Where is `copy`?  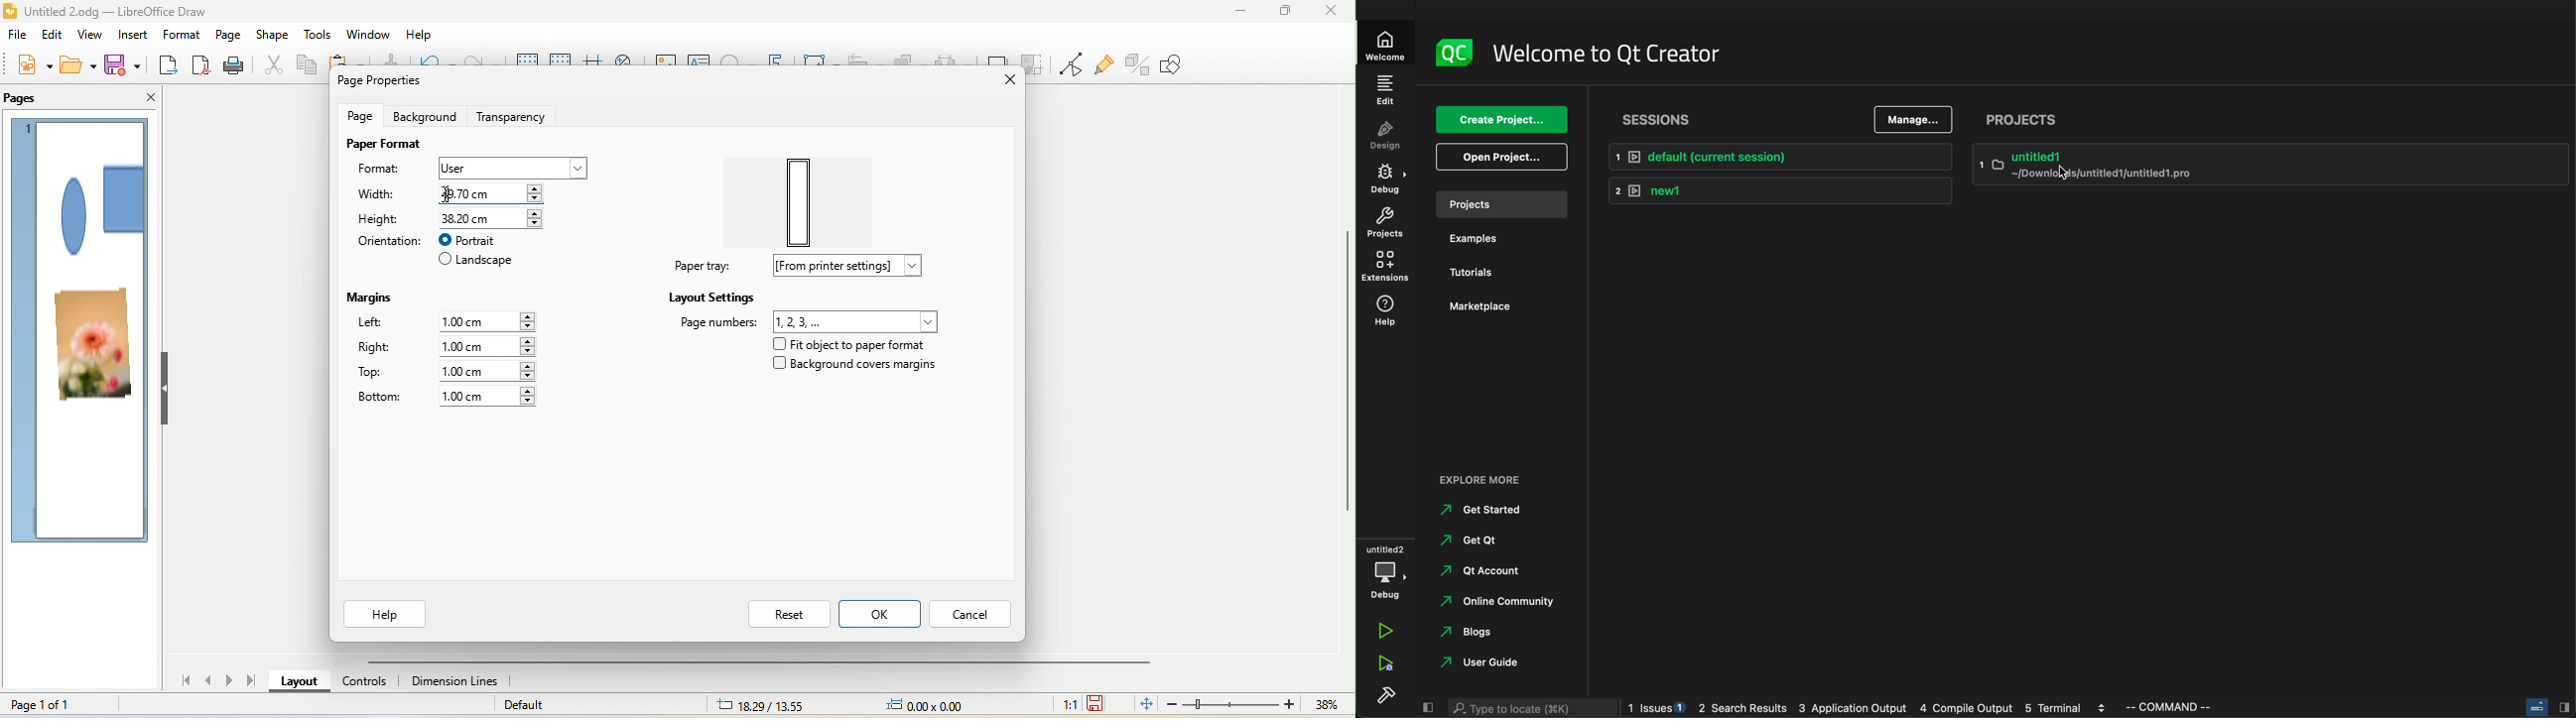 copy is located at coordinates (308, 66).